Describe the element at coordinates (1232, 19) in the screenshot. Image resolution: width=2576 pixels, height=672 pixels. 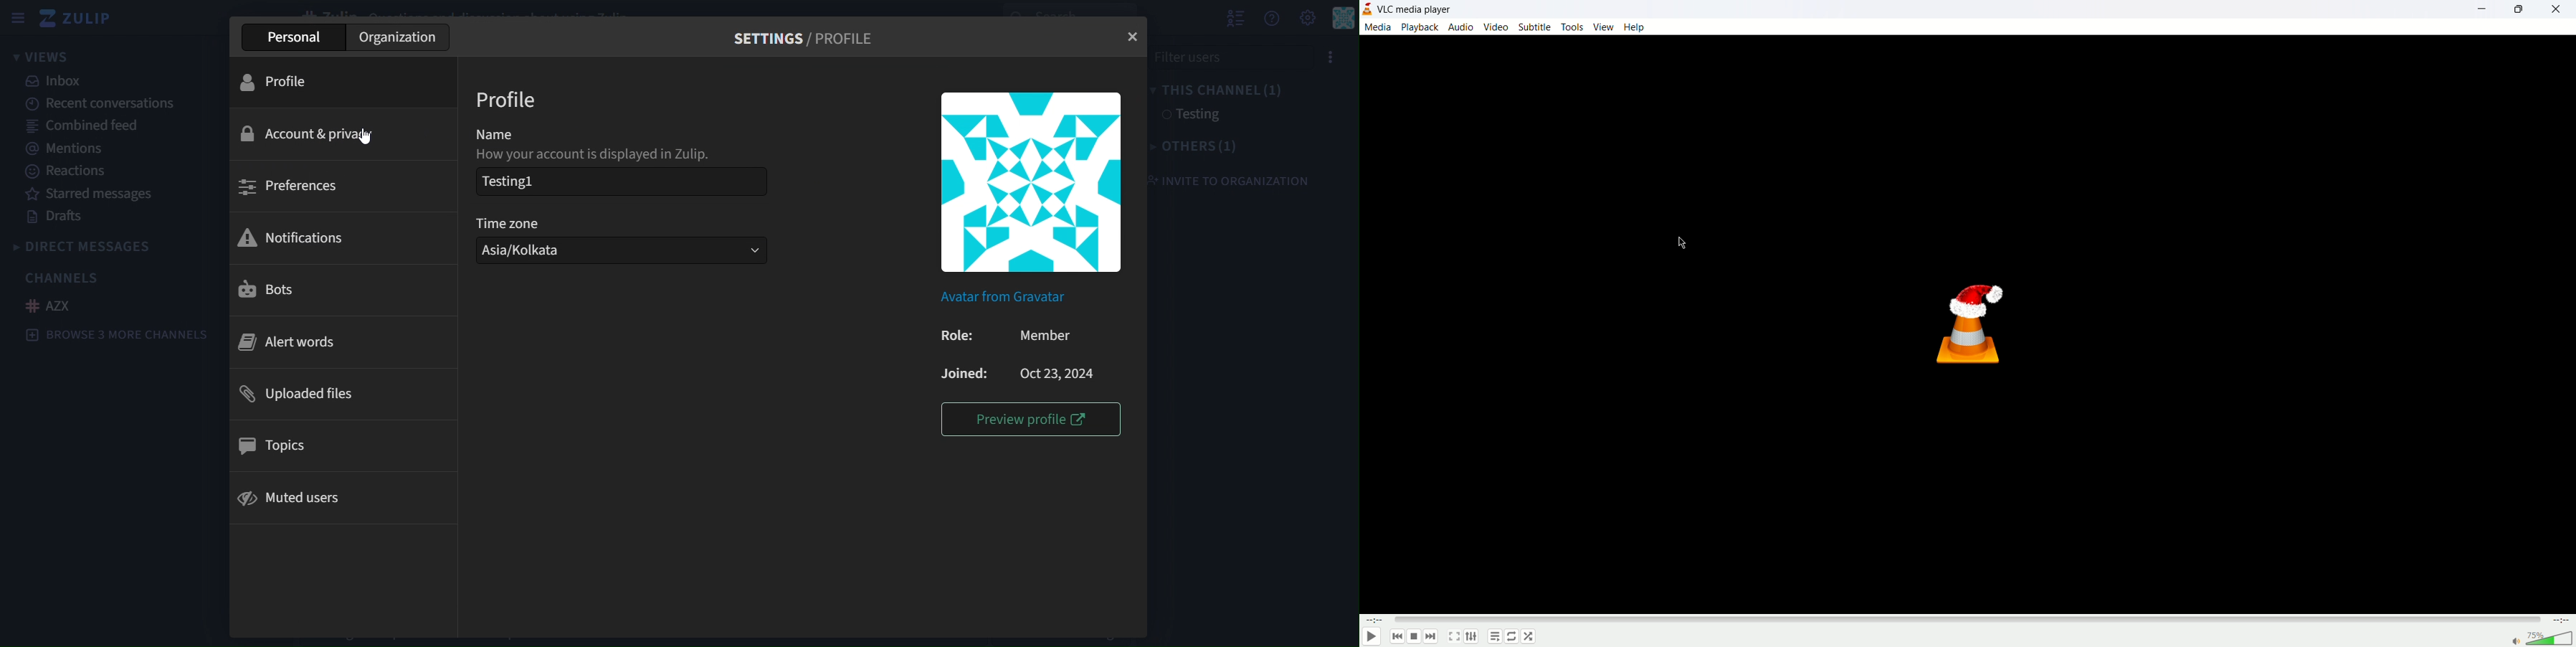
I see `show user list` at that location.